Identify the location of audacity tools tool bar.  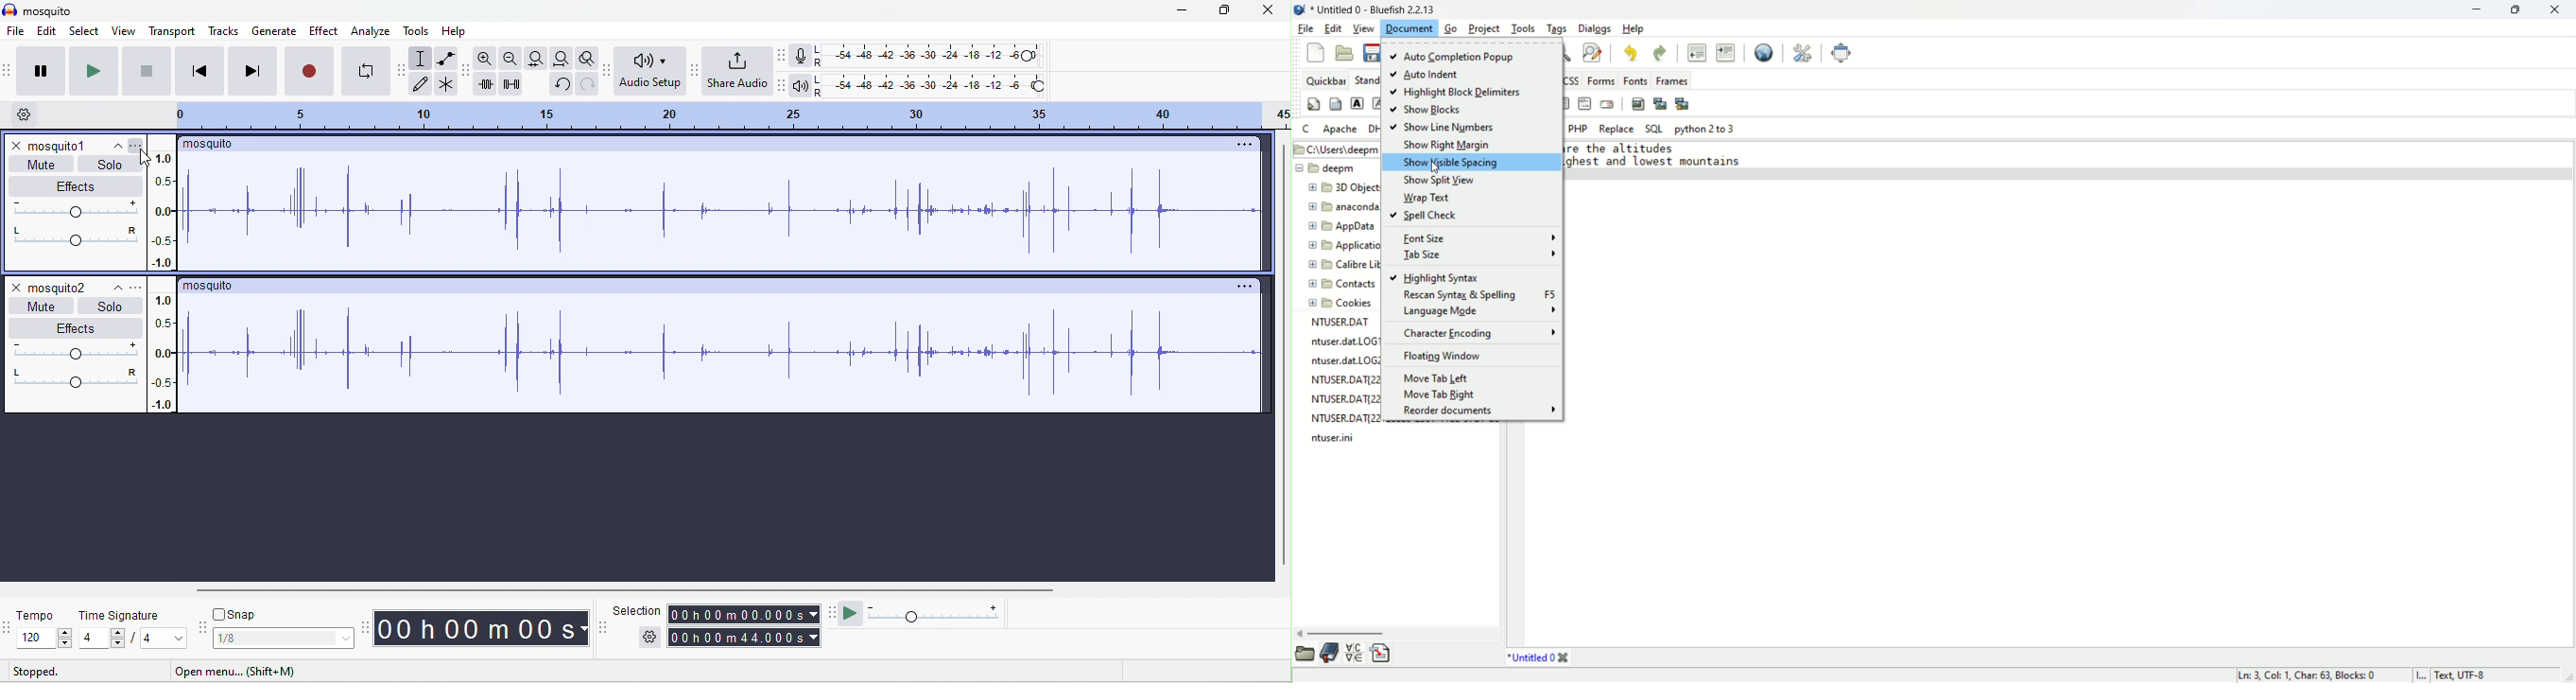
(403, 70).